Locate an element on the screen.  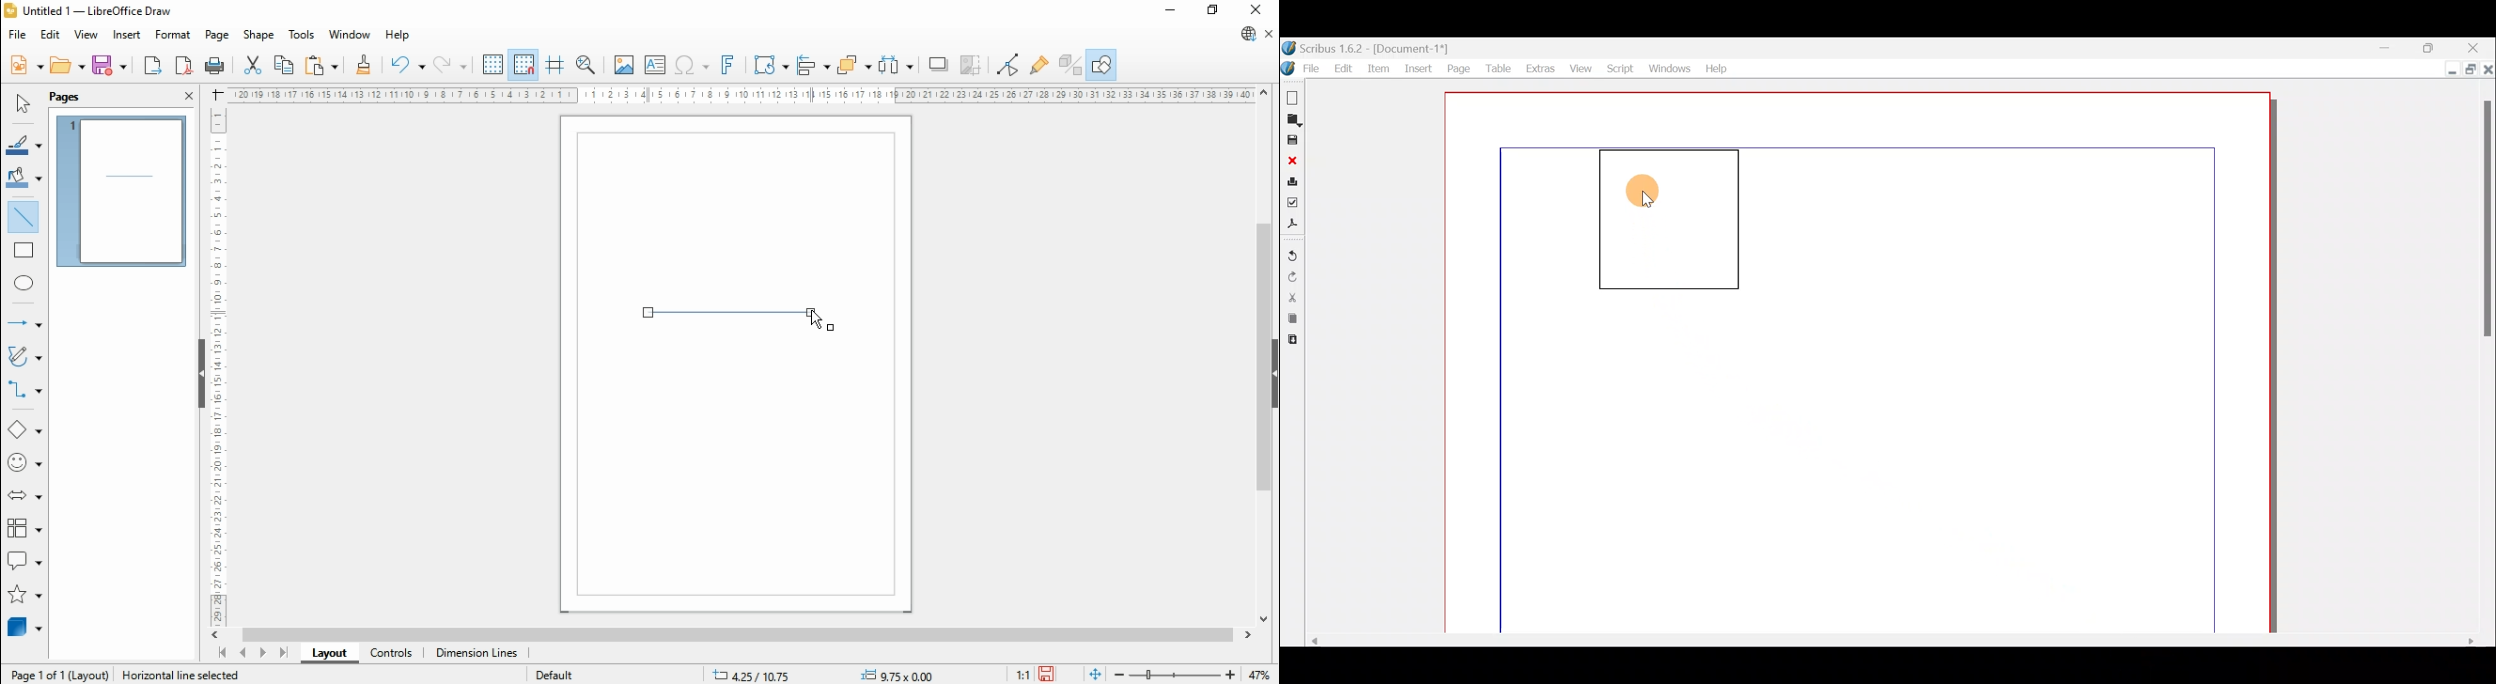
mouse pointer is located at coordinates (822, 319).